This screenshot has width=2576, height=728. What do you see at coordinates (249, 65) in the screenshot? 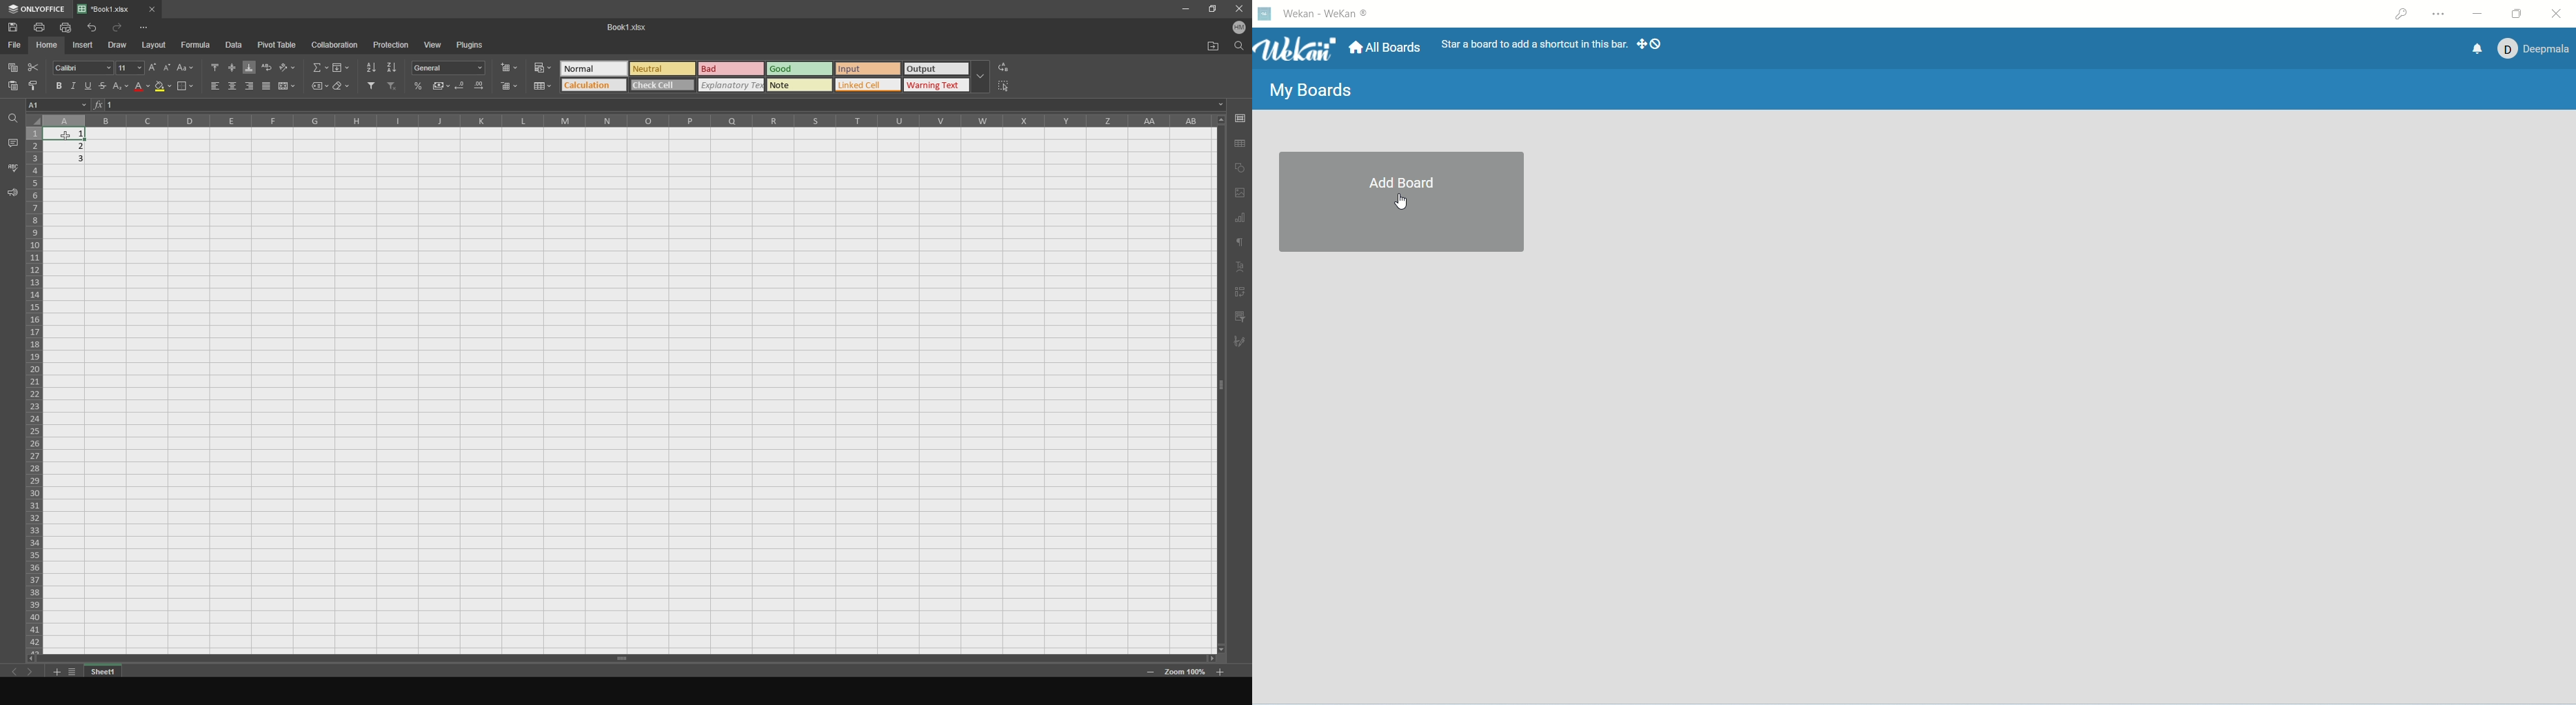
I see `align buttom` at bounding box center [249, 65].